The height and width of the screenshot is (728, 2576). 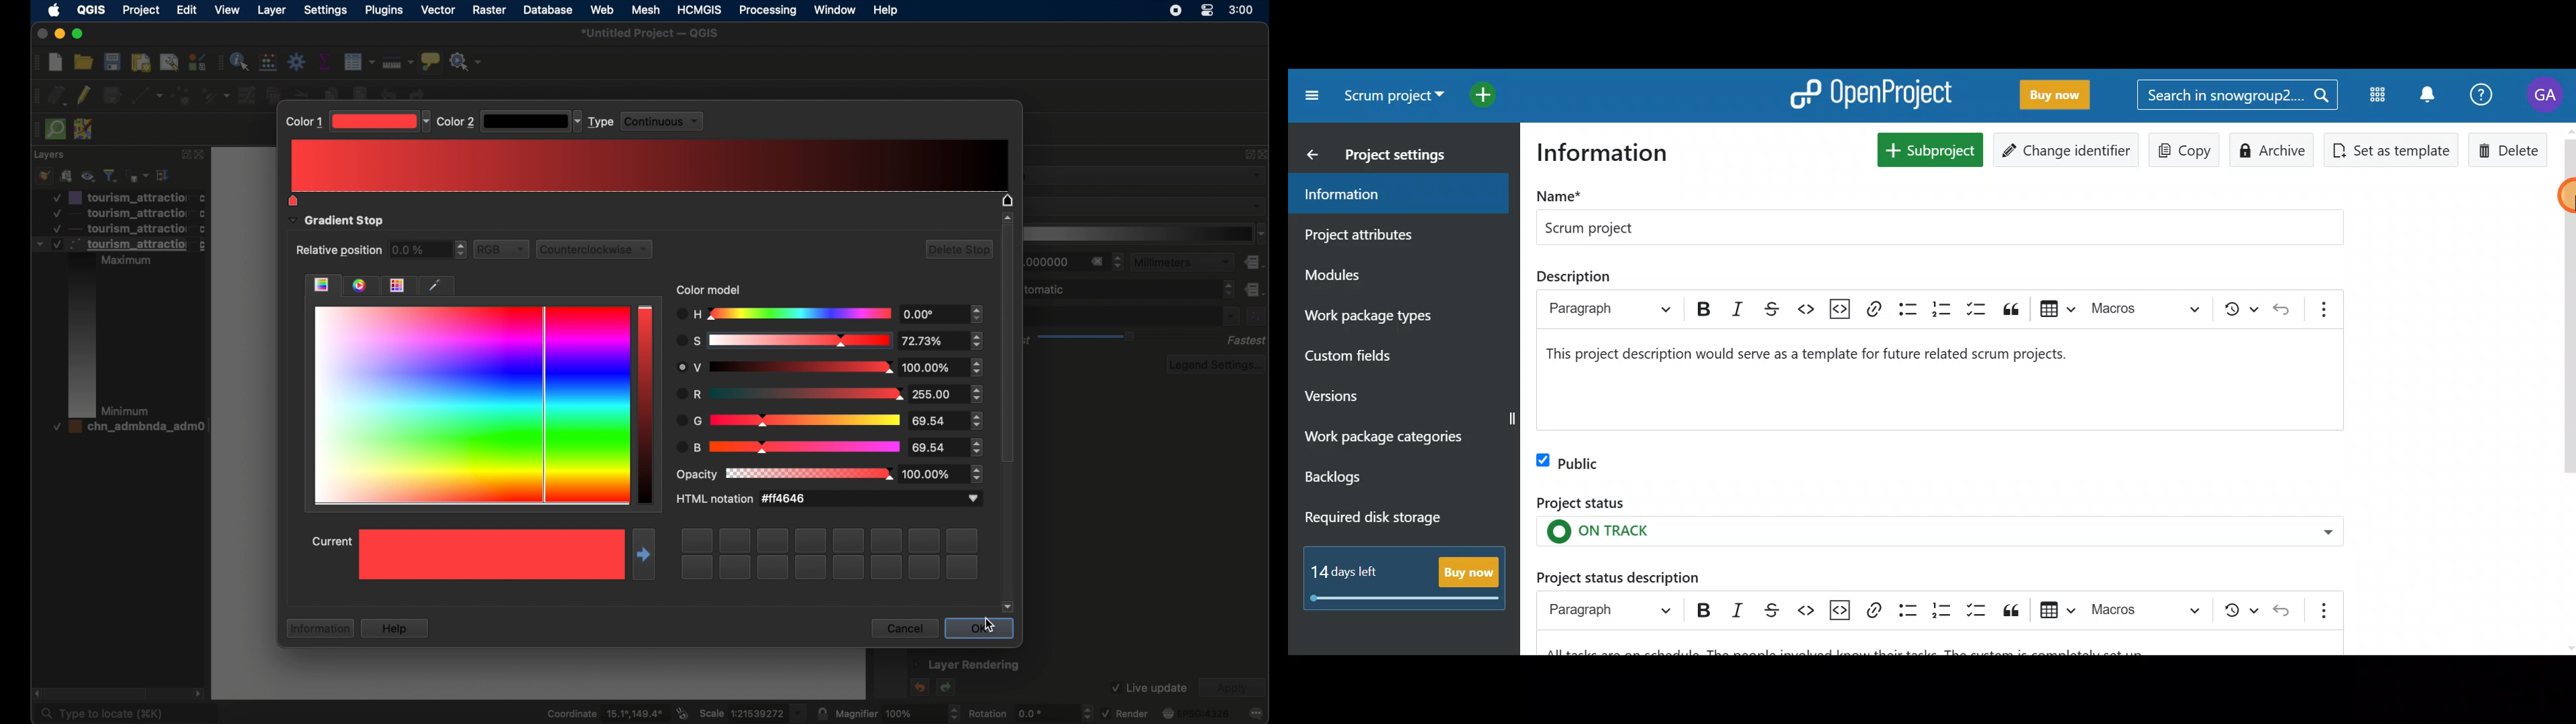 What do you see at coordinates (384, 11) in the screenshot?
I see `plugins` at bounding box center [384, 11].